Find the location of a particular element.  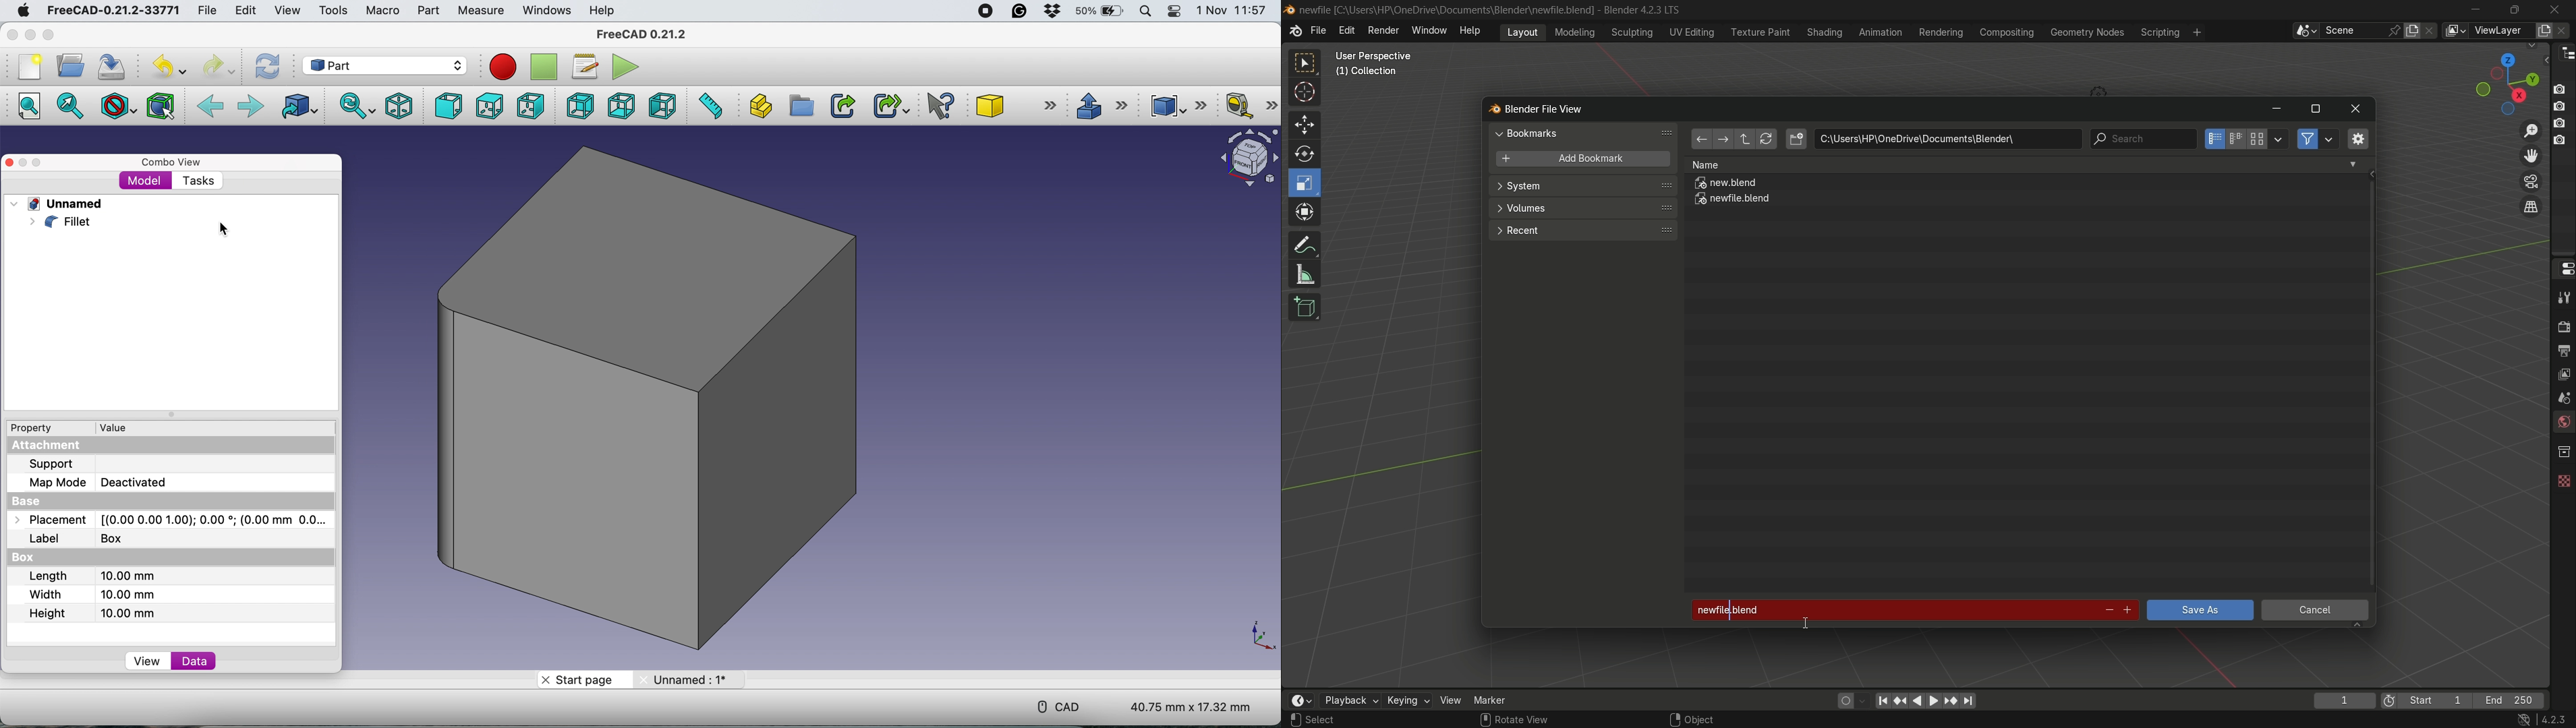

screen recorder is located at coordinates (984, 12).